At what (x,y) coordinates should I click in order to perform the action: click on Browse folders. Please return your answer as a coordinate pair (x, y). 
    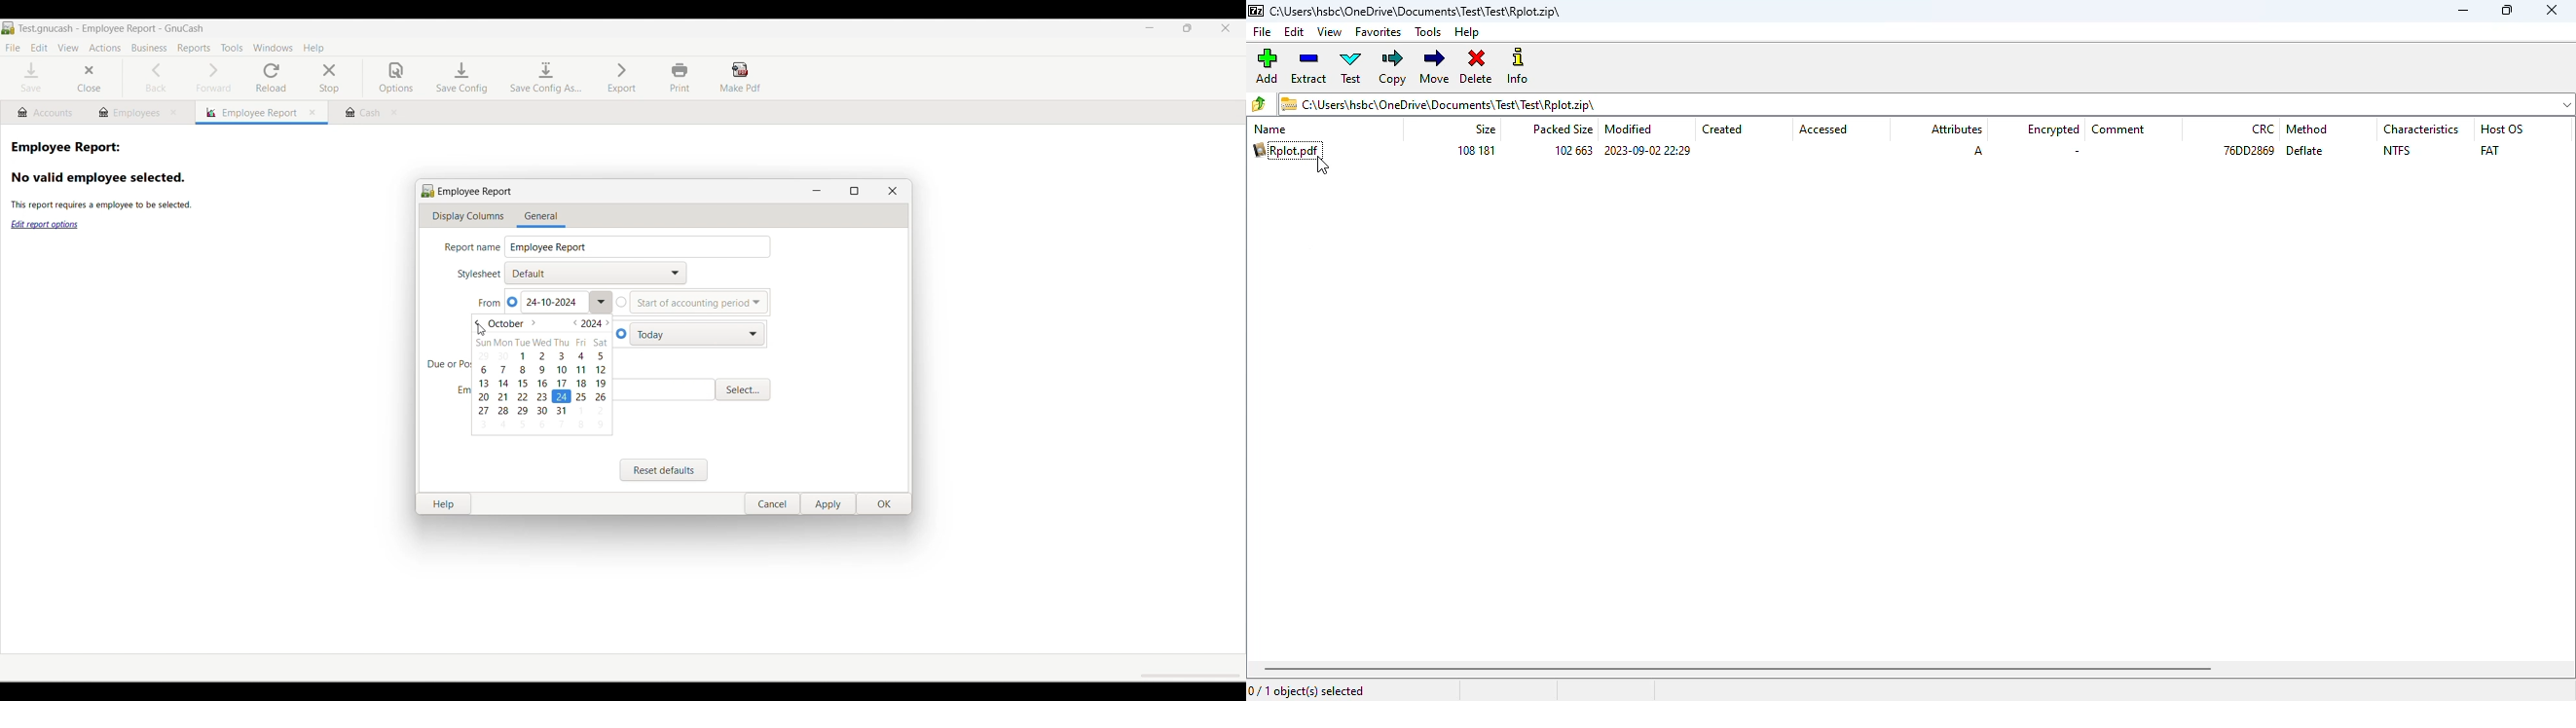
    Looking at the image, I should click on (1260, 103).